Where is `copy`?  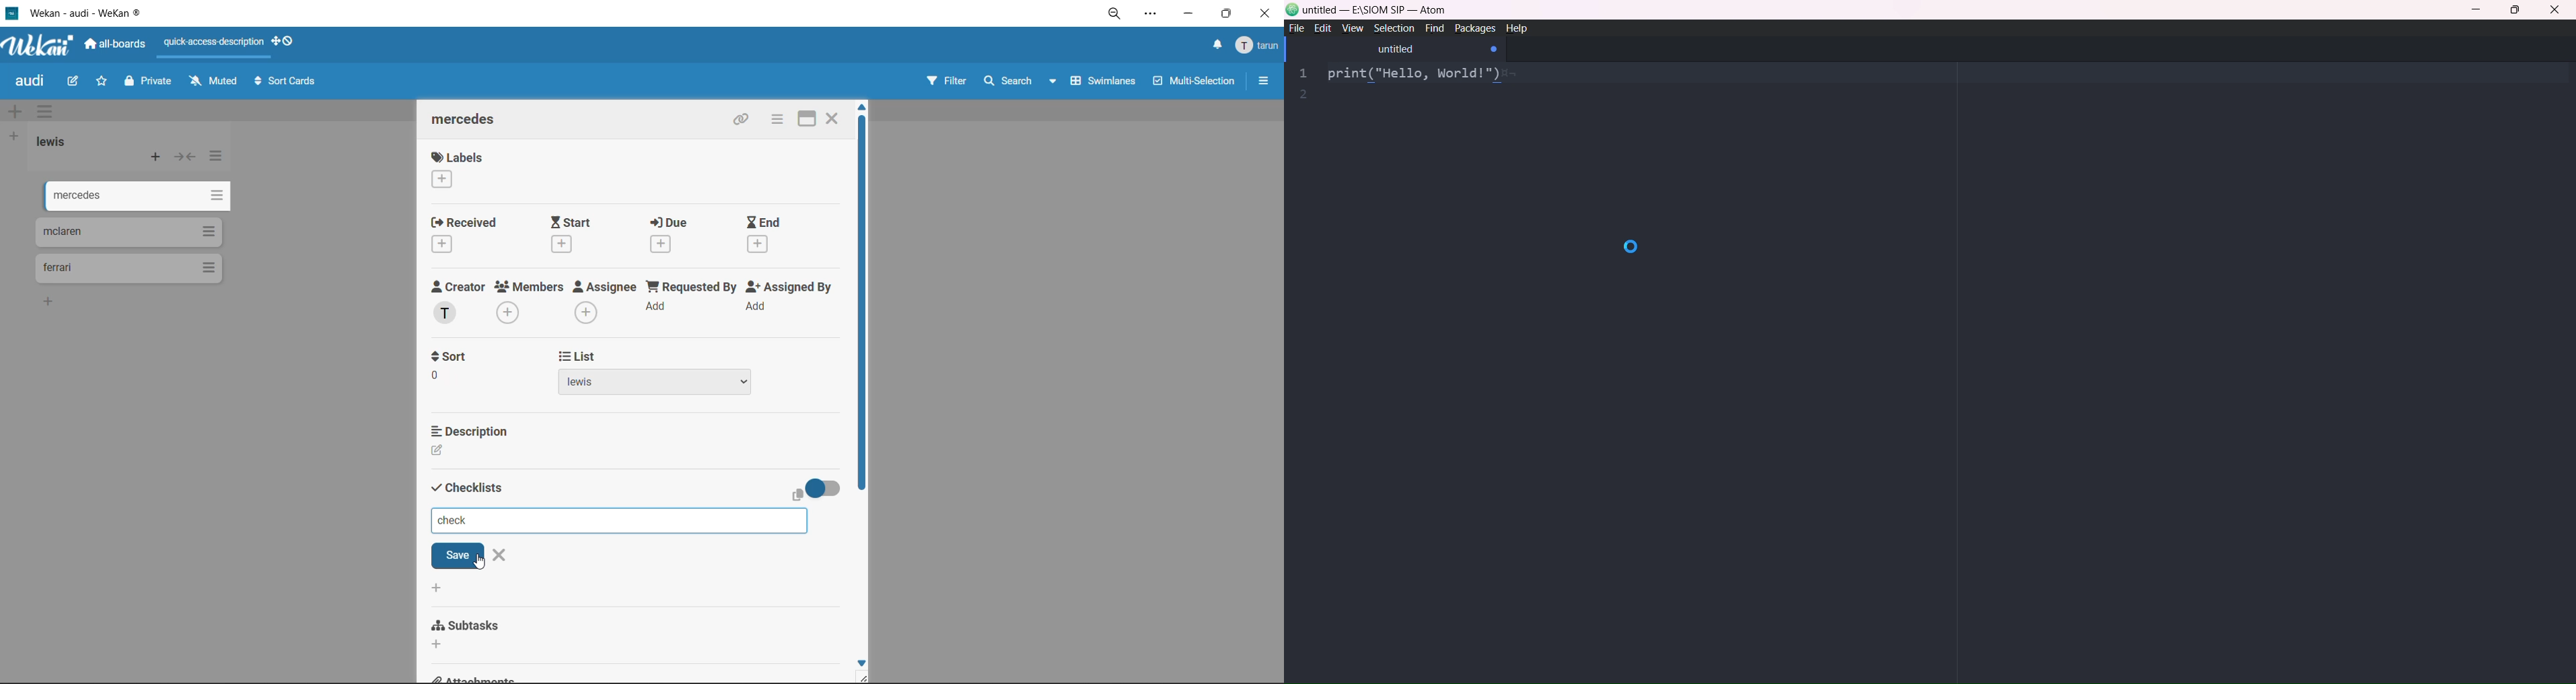
copy is located at coordinates (798, 497).